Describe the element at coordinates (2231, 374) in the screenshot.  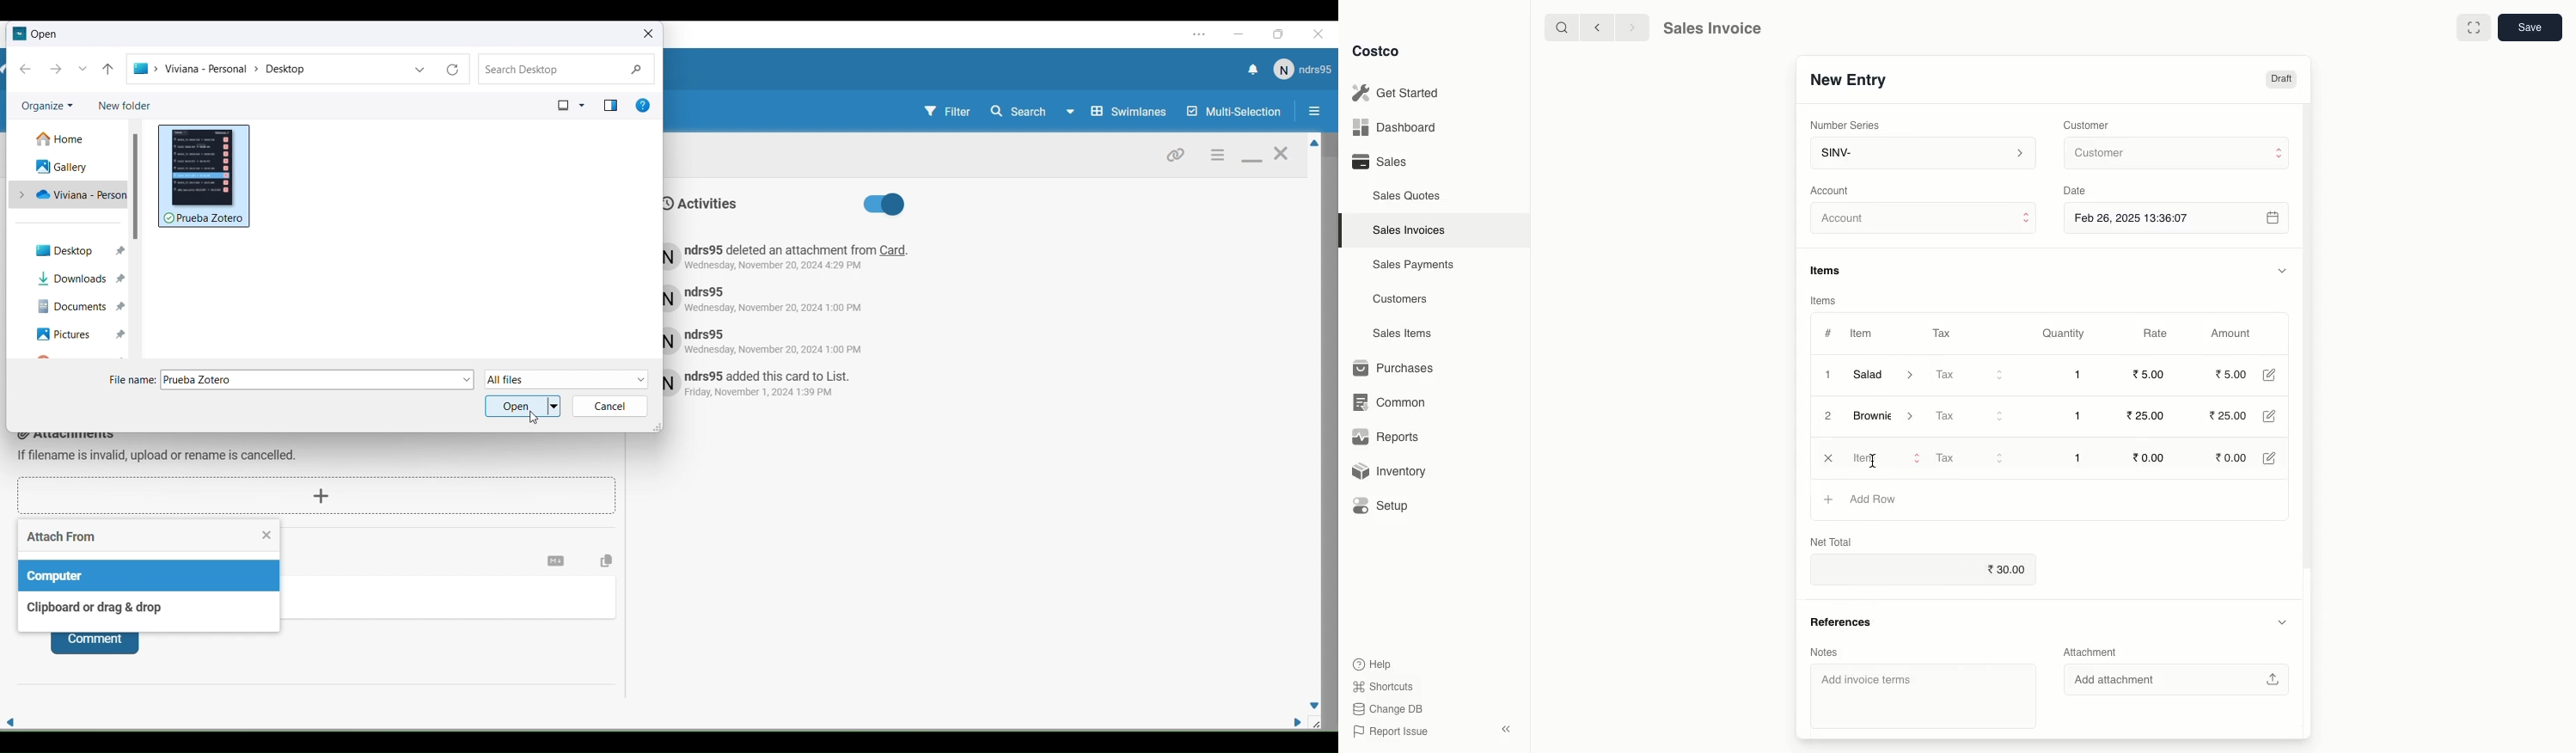
I see `5.00` at that location.